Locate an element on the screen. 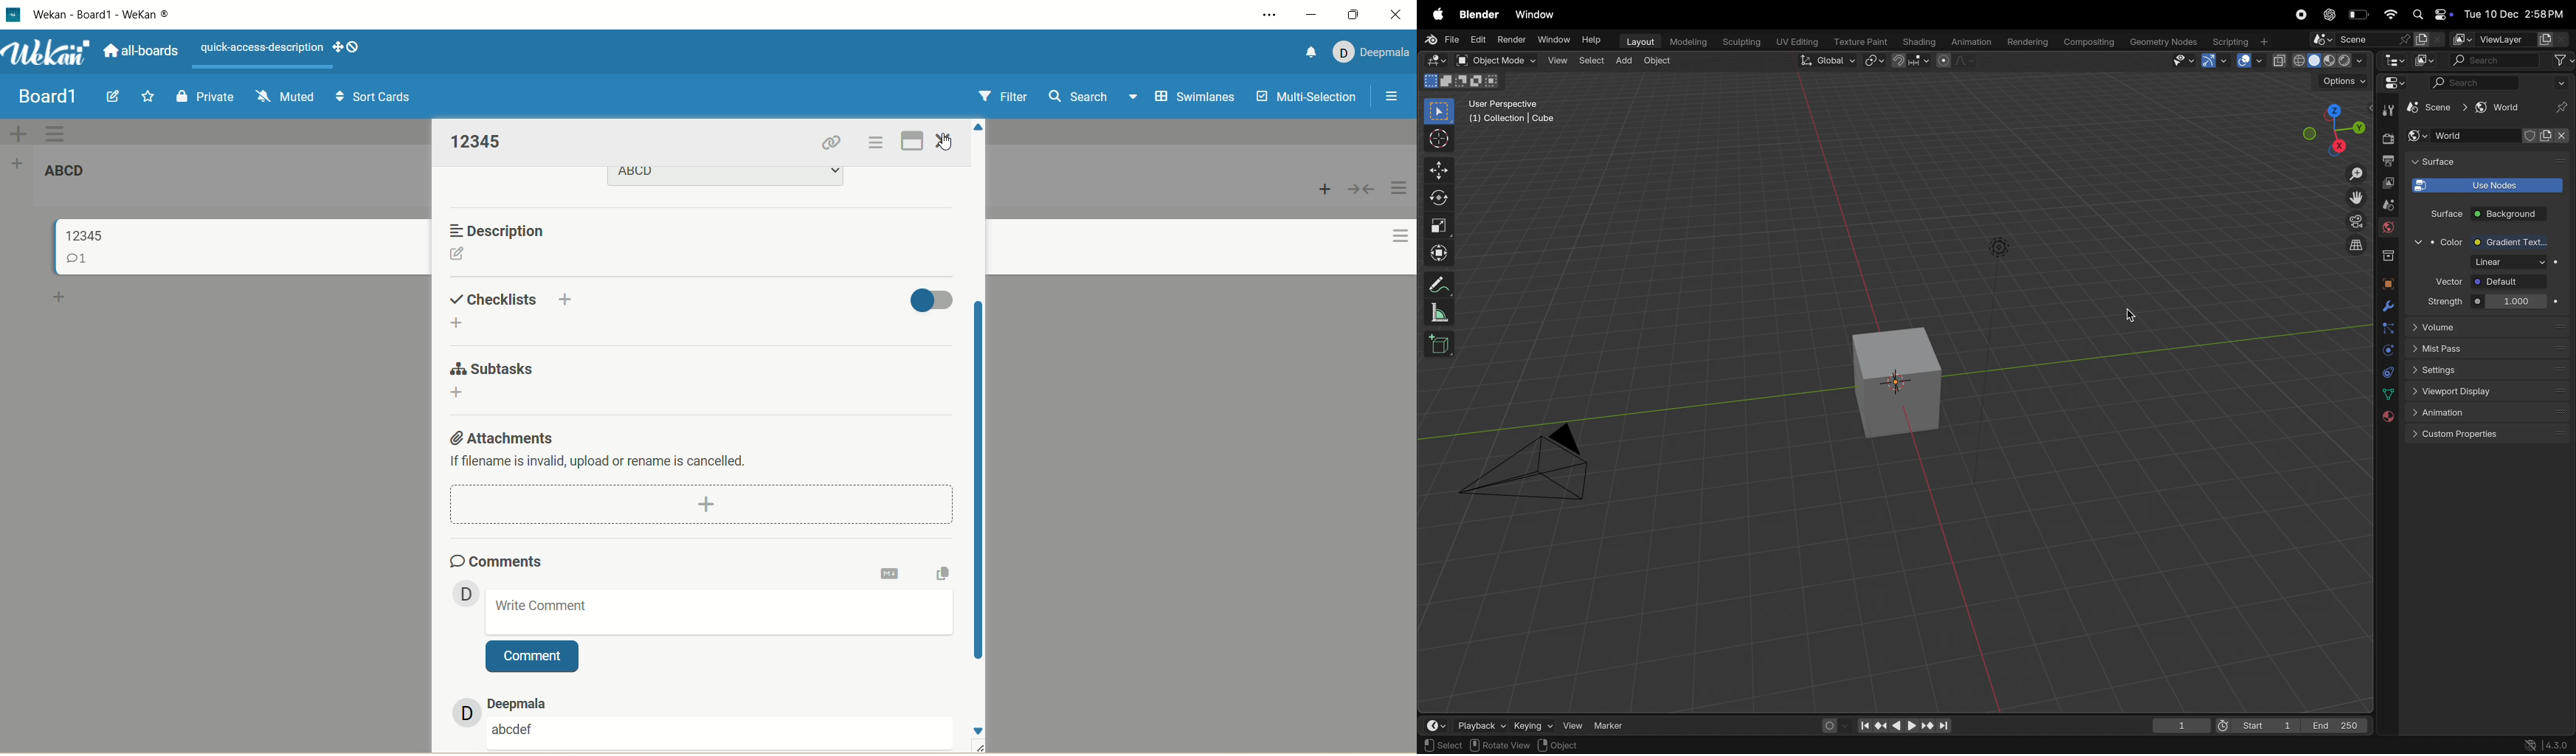 The width and height of the screenshot is (2576, 756). color is located at coordinates (2441, 242).